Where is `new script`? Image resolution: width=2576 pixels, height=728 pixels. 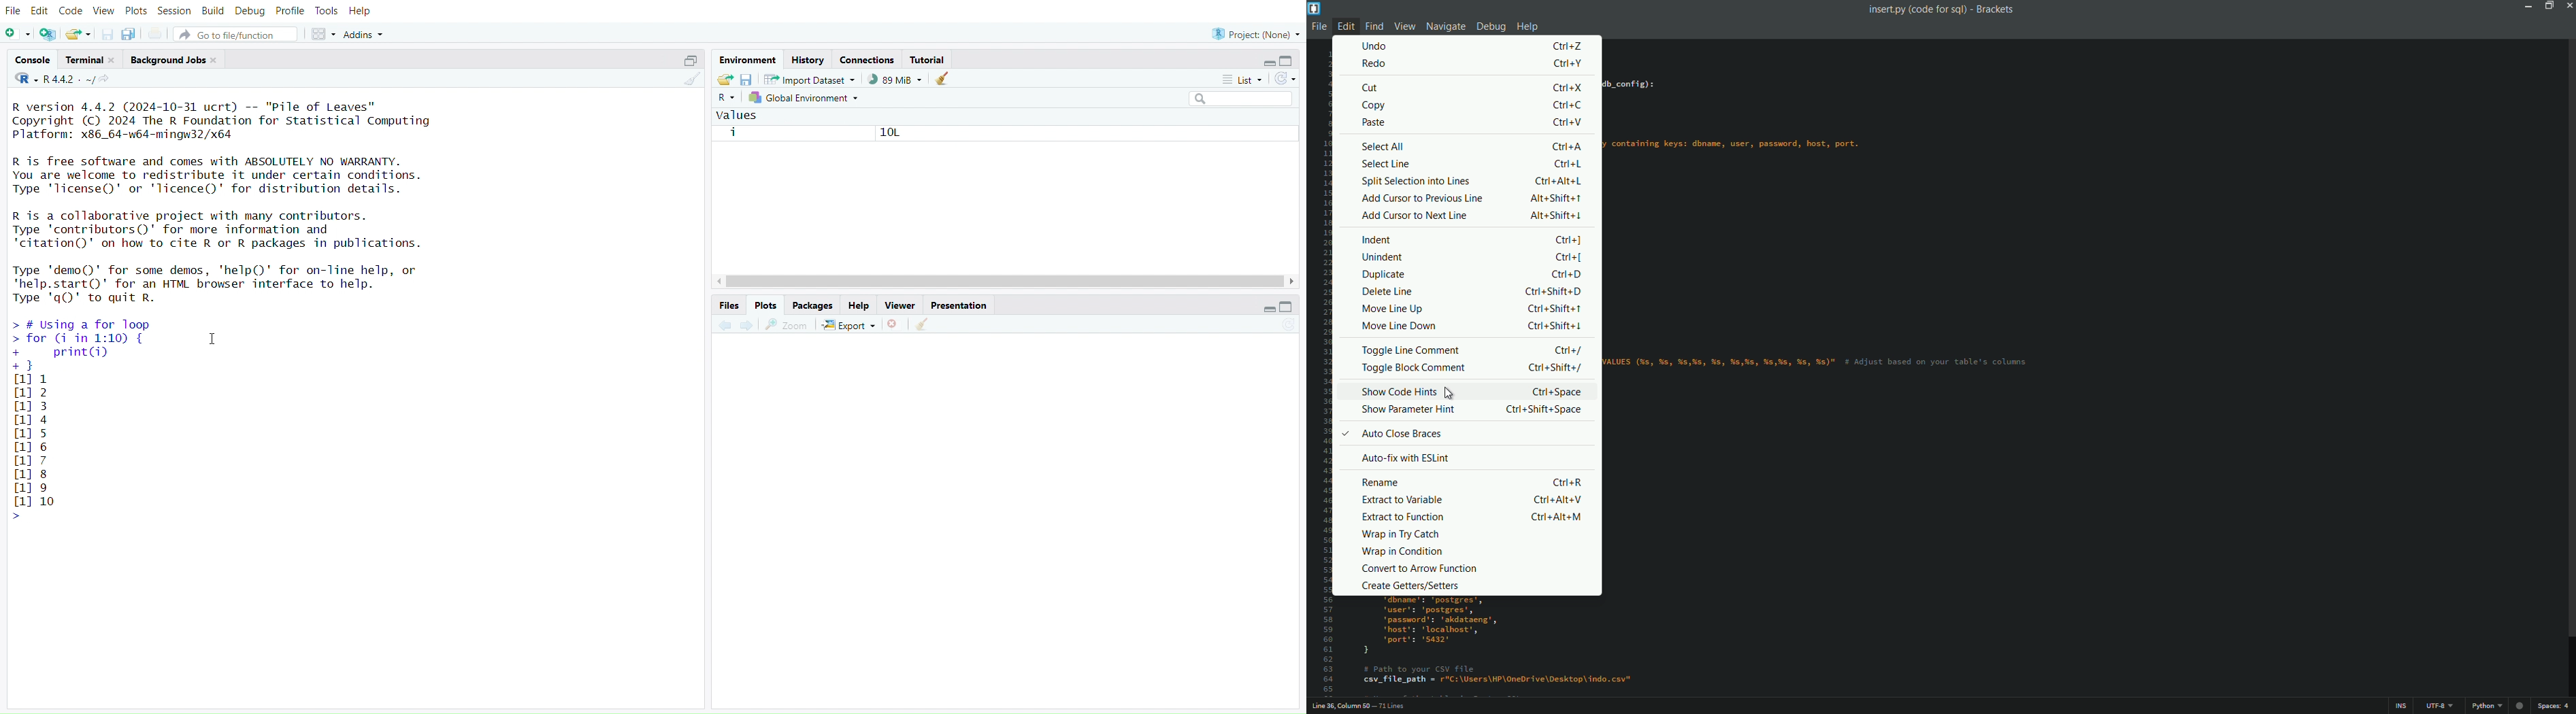 new script is located at coordinates (17, 33).